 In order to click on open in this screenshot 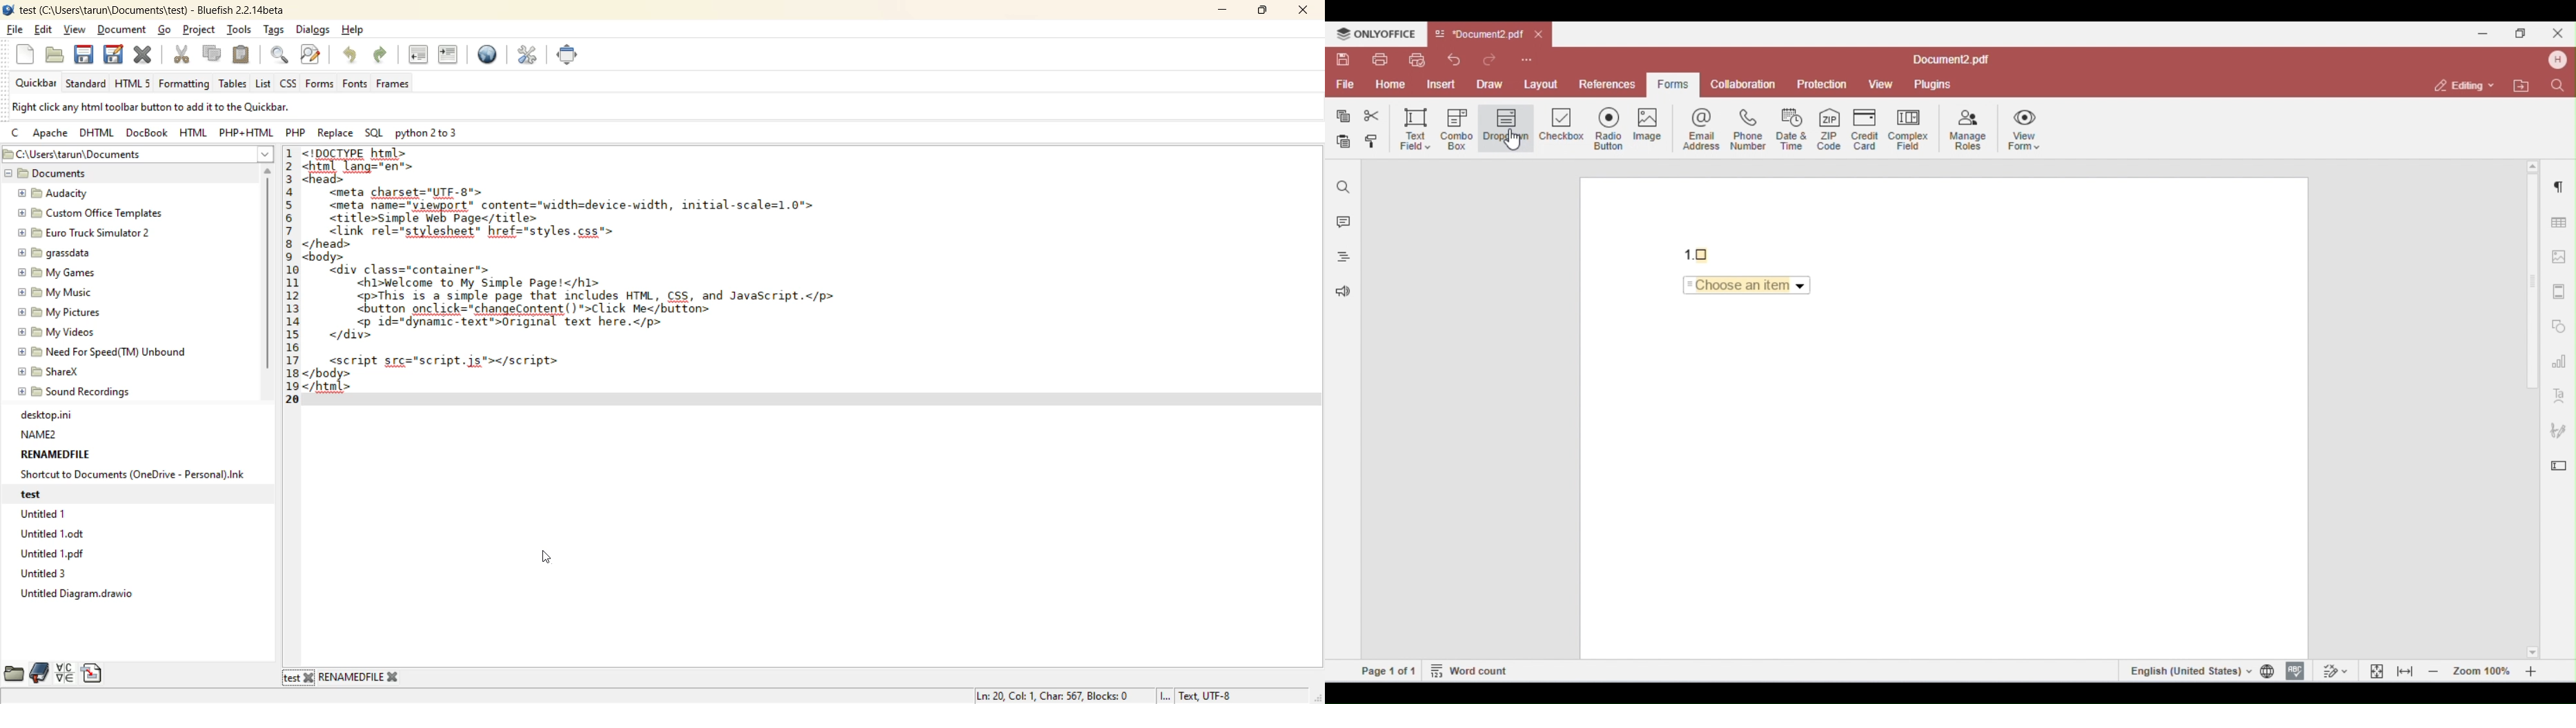, I will do `click(56, 56)`.